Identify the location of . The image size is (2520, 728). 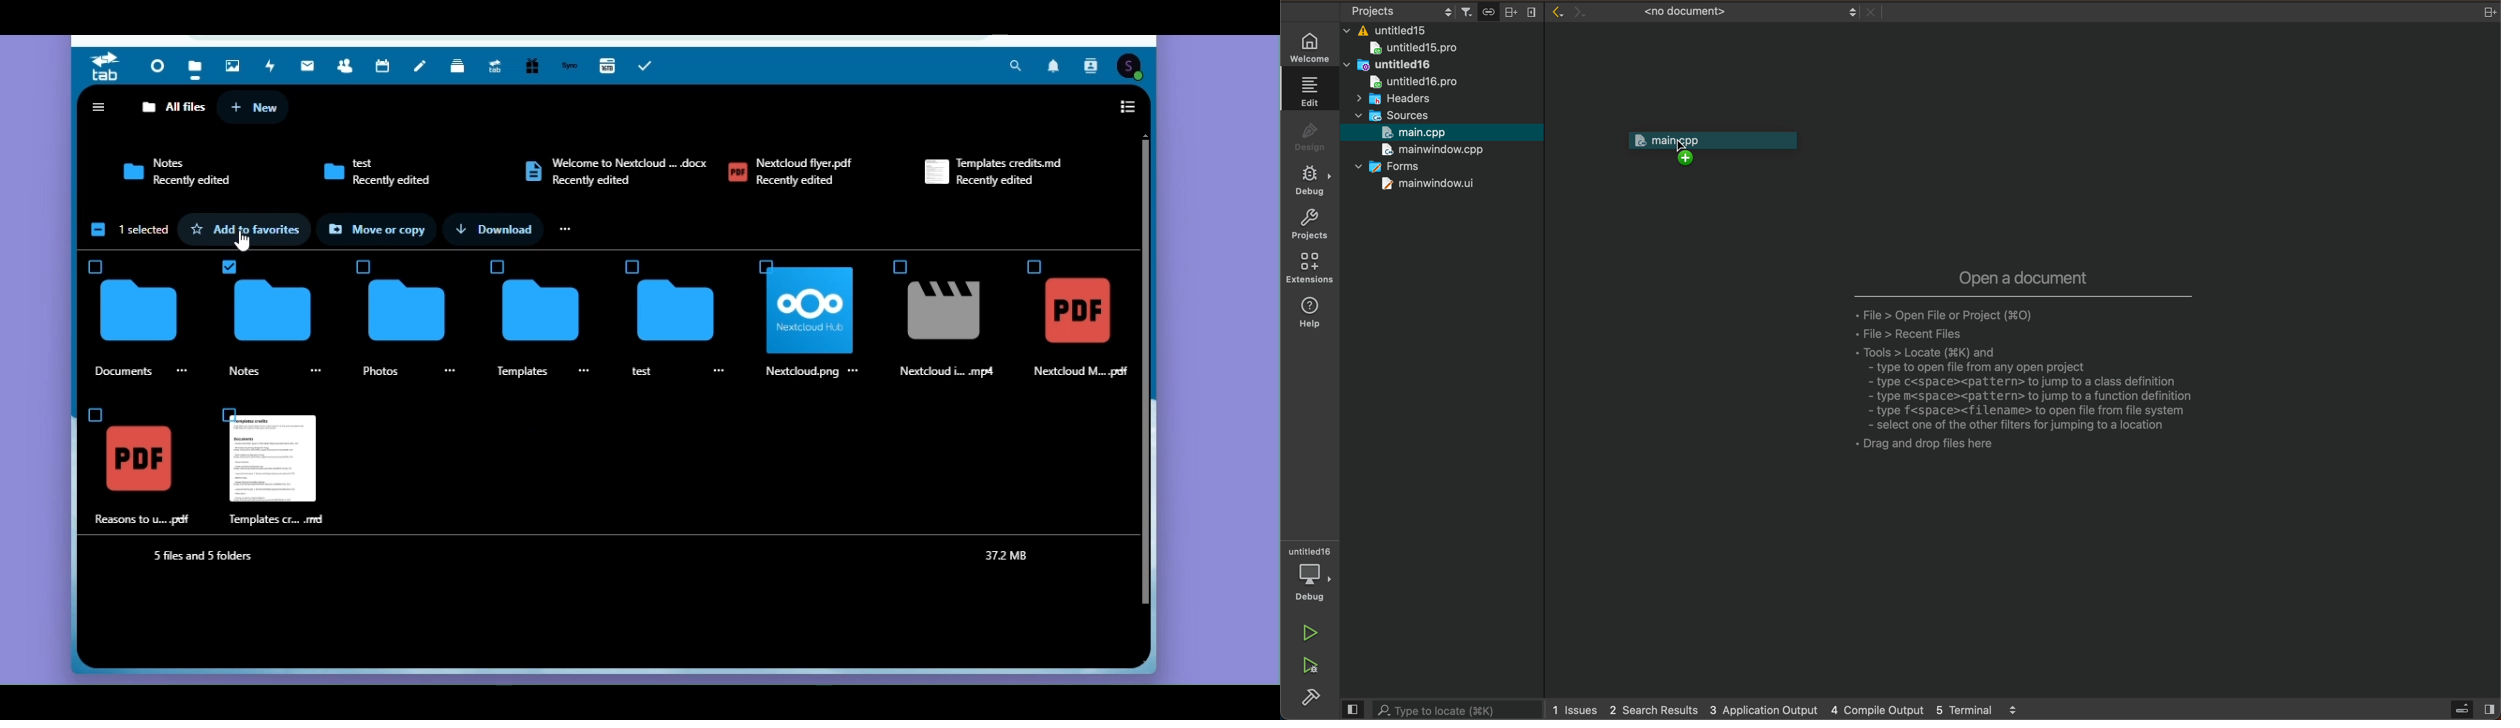
(1489, 12).